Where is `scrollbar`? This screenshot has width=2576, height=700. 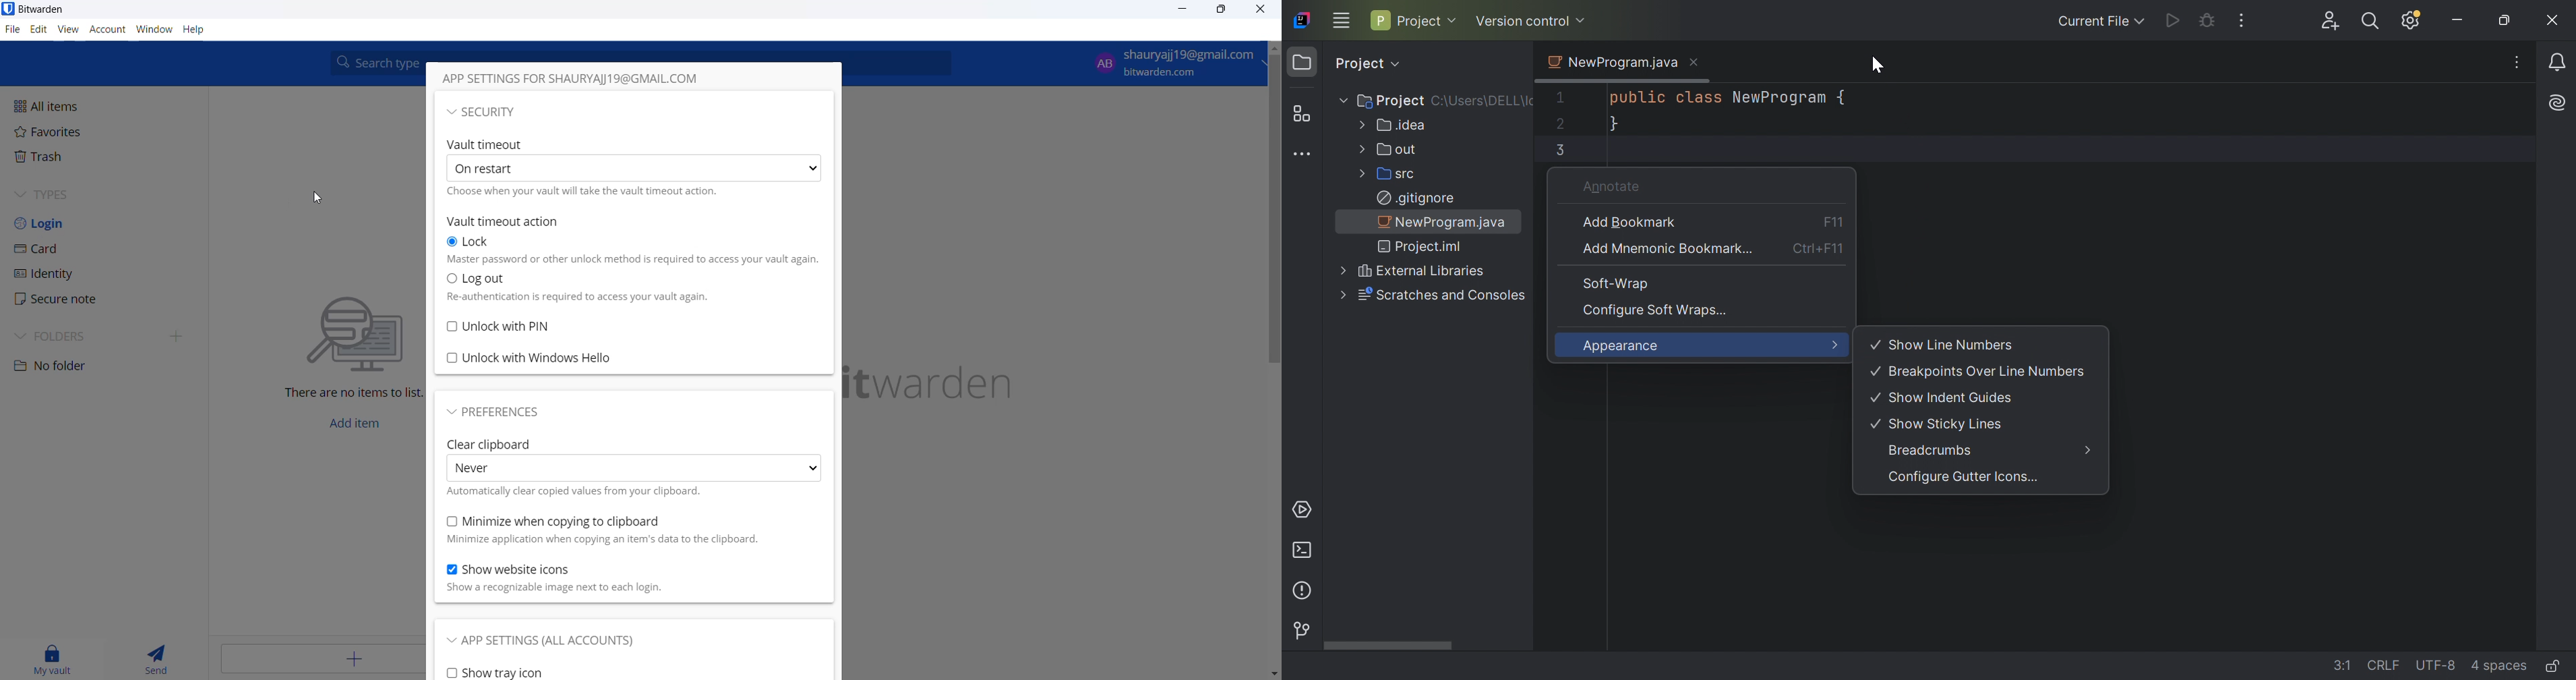
scrollbar is located at coordinates (1274, 211).